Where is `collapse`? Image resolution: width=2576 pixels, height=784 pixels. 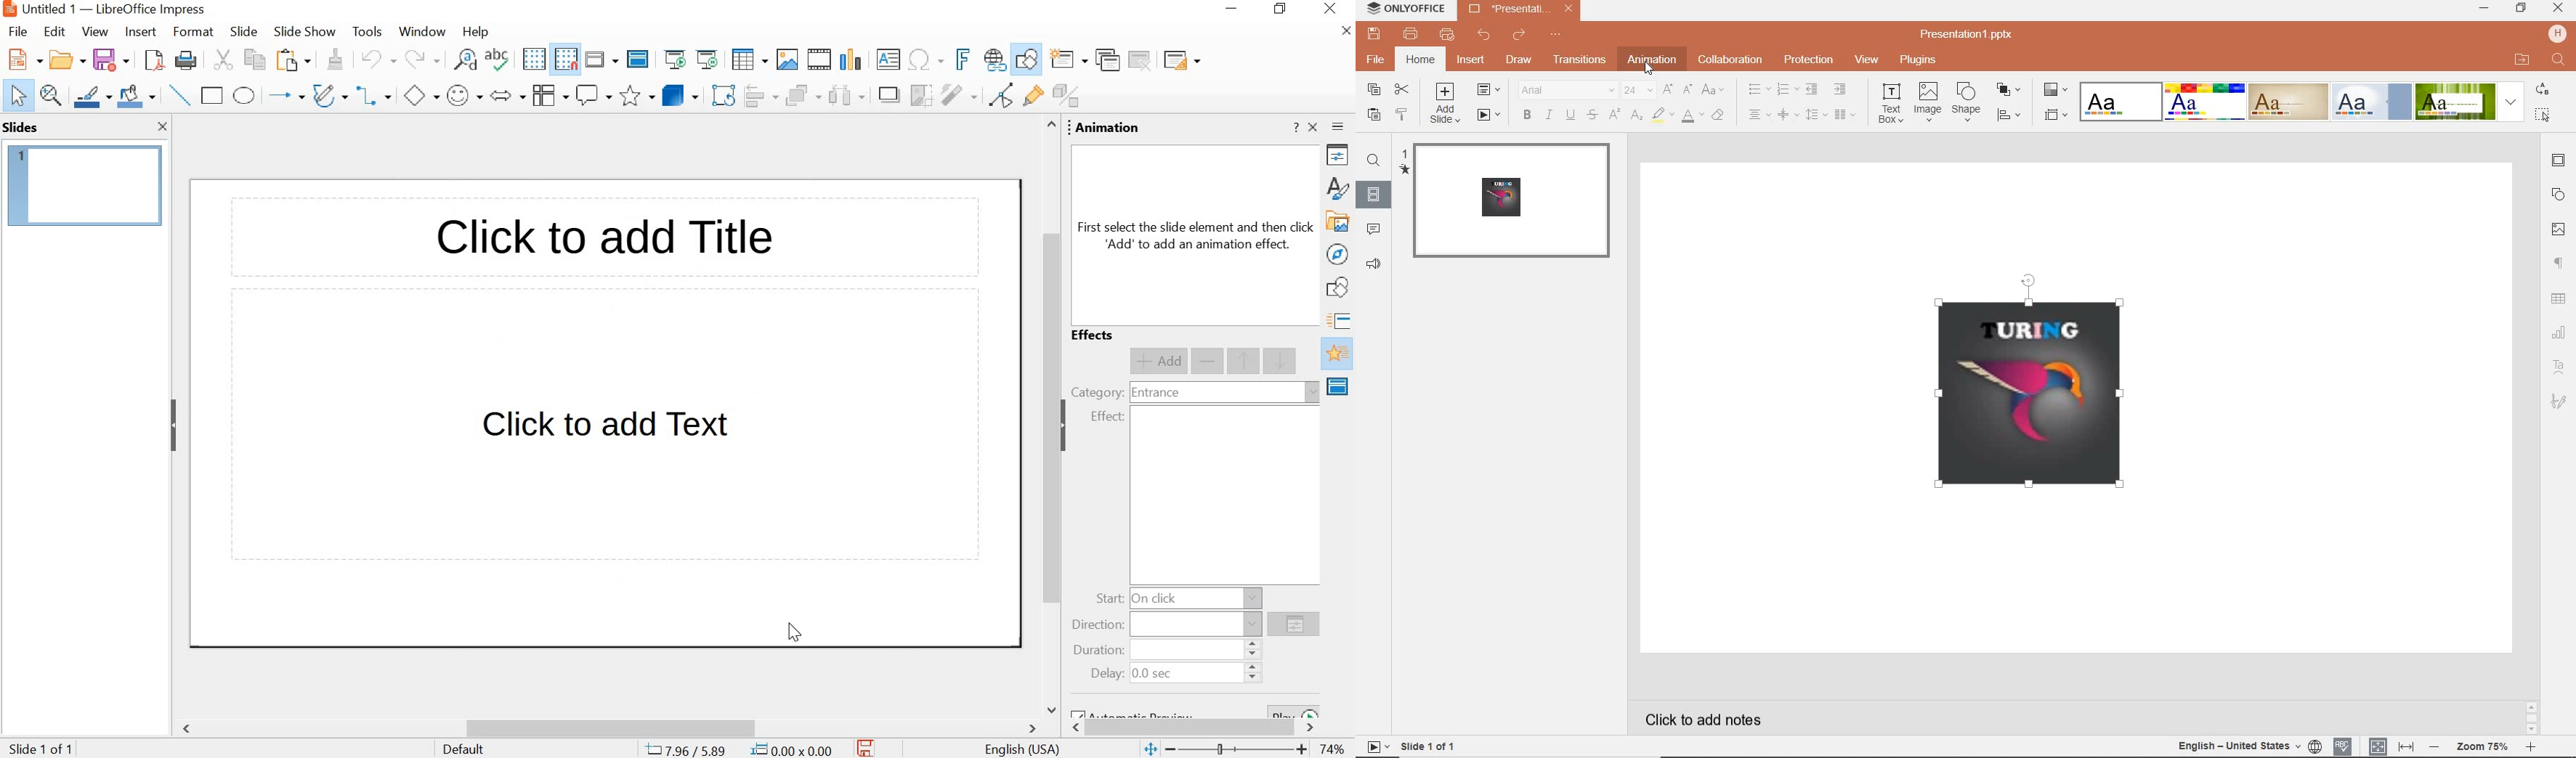
collapse is located at coordinates (1068, 426).